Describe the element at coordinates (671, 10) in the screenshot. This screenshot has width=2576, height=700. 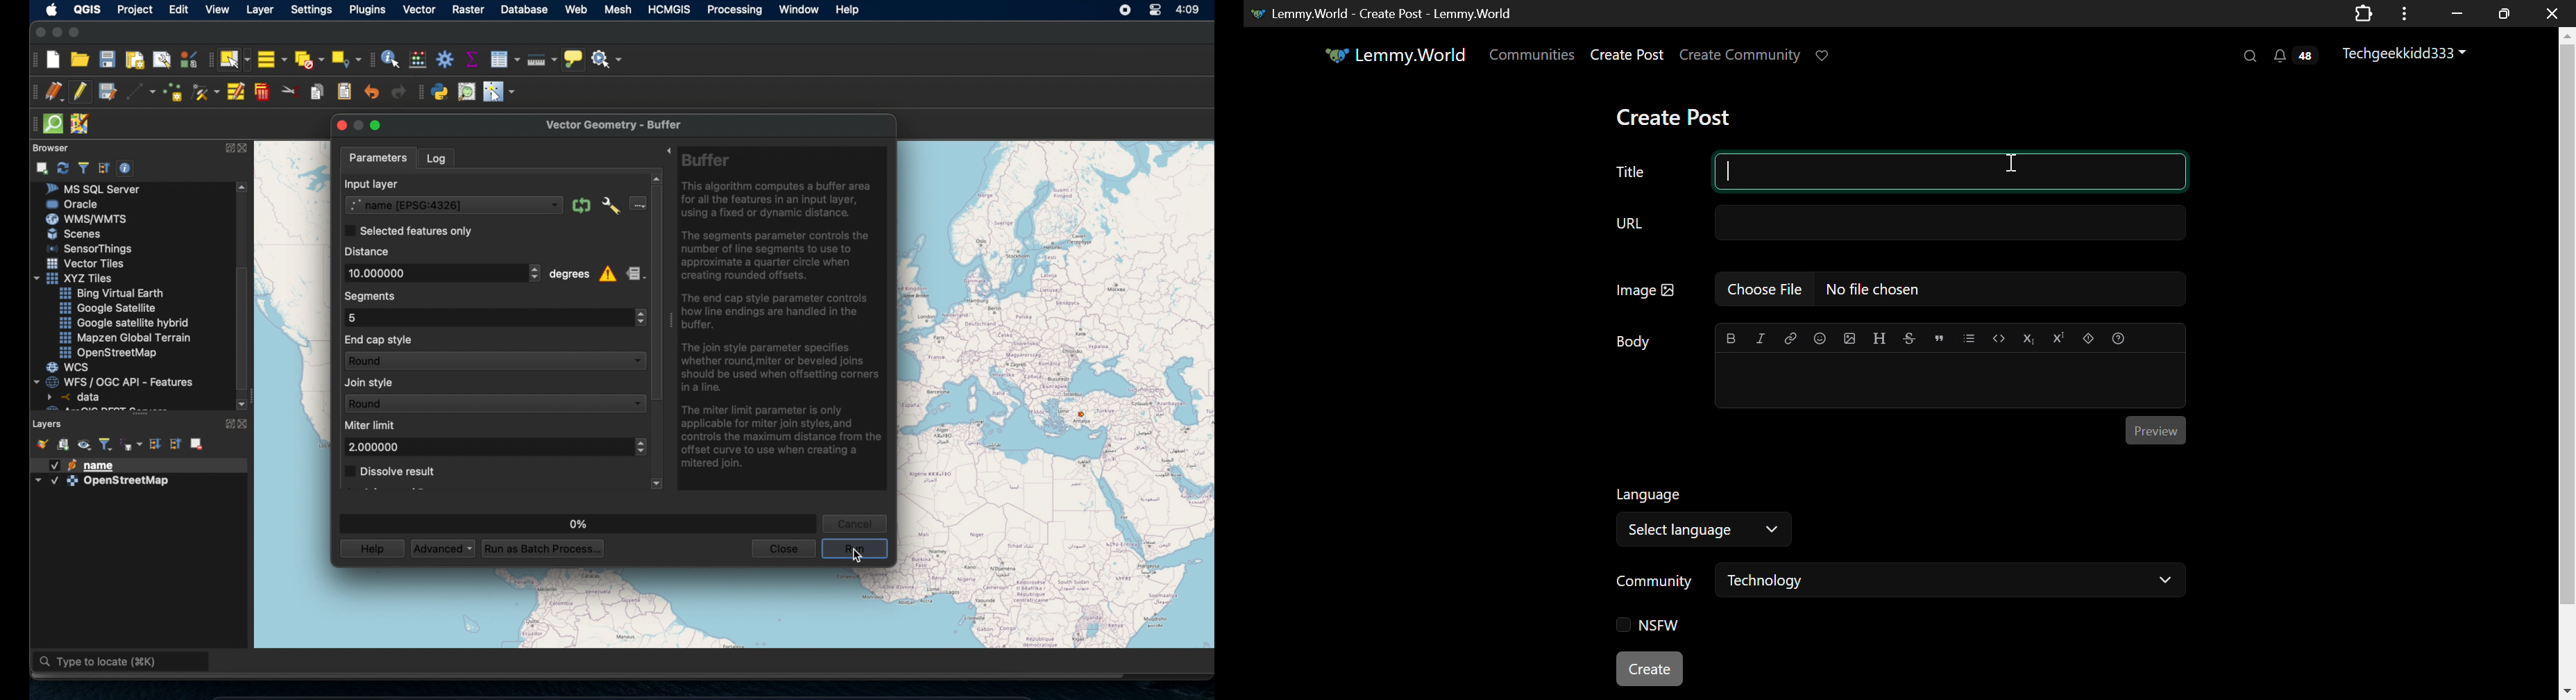
I see `HCMGIS` at that location.